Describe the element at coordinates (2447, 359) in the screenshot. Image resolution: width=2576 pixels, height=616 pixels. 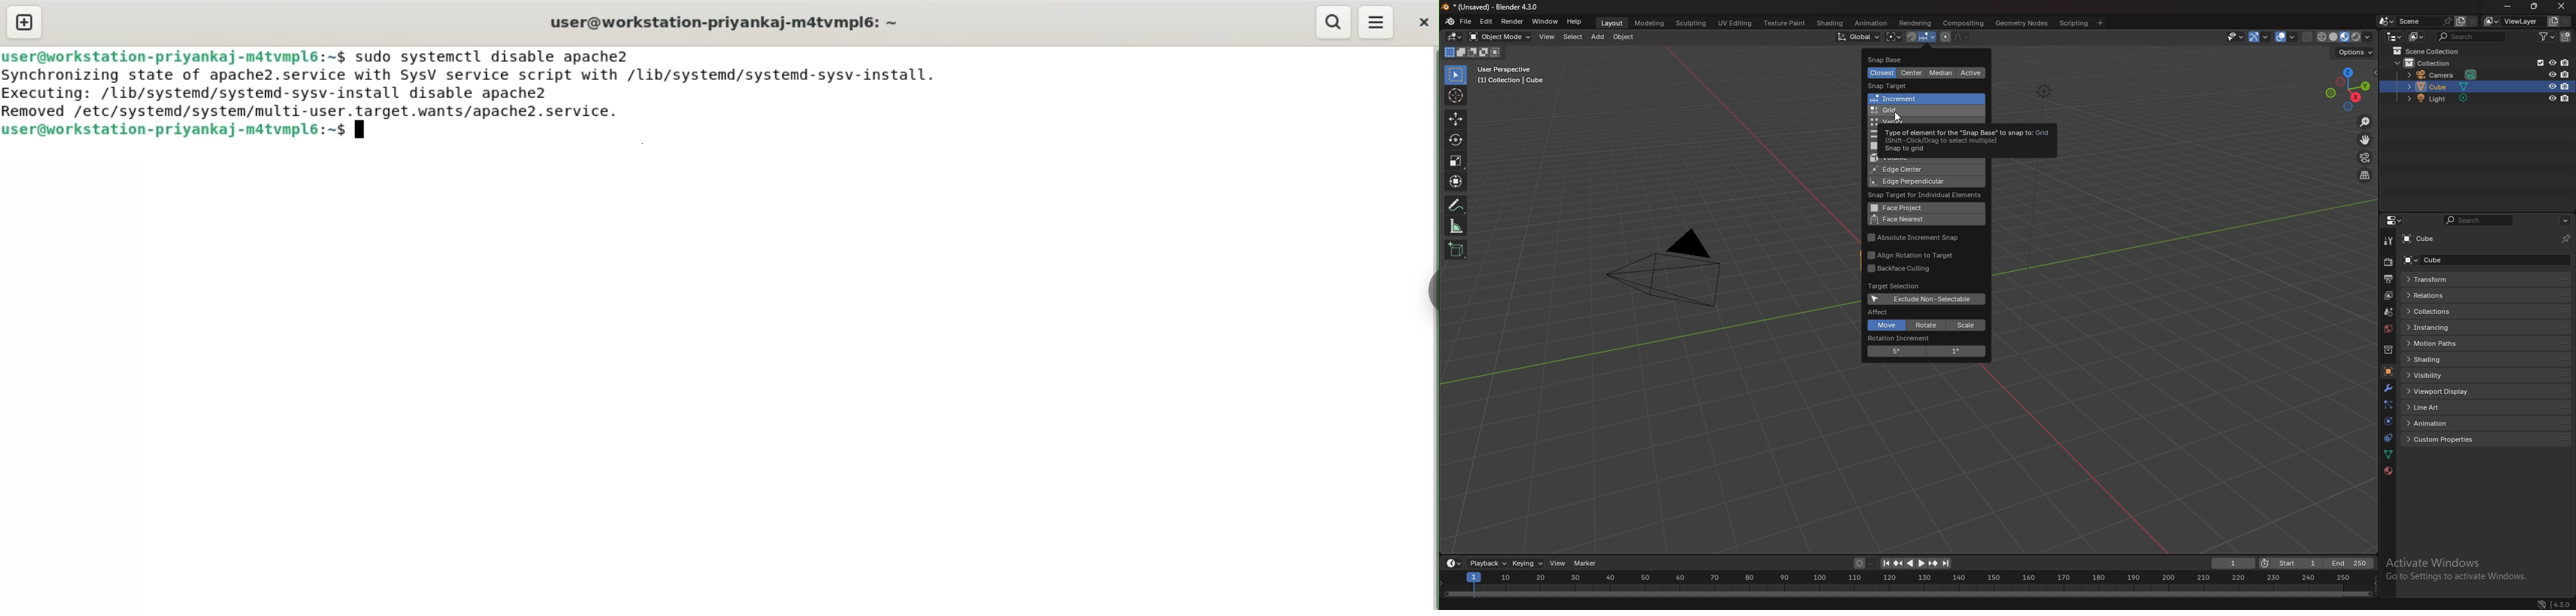
I see `shading` at that location.